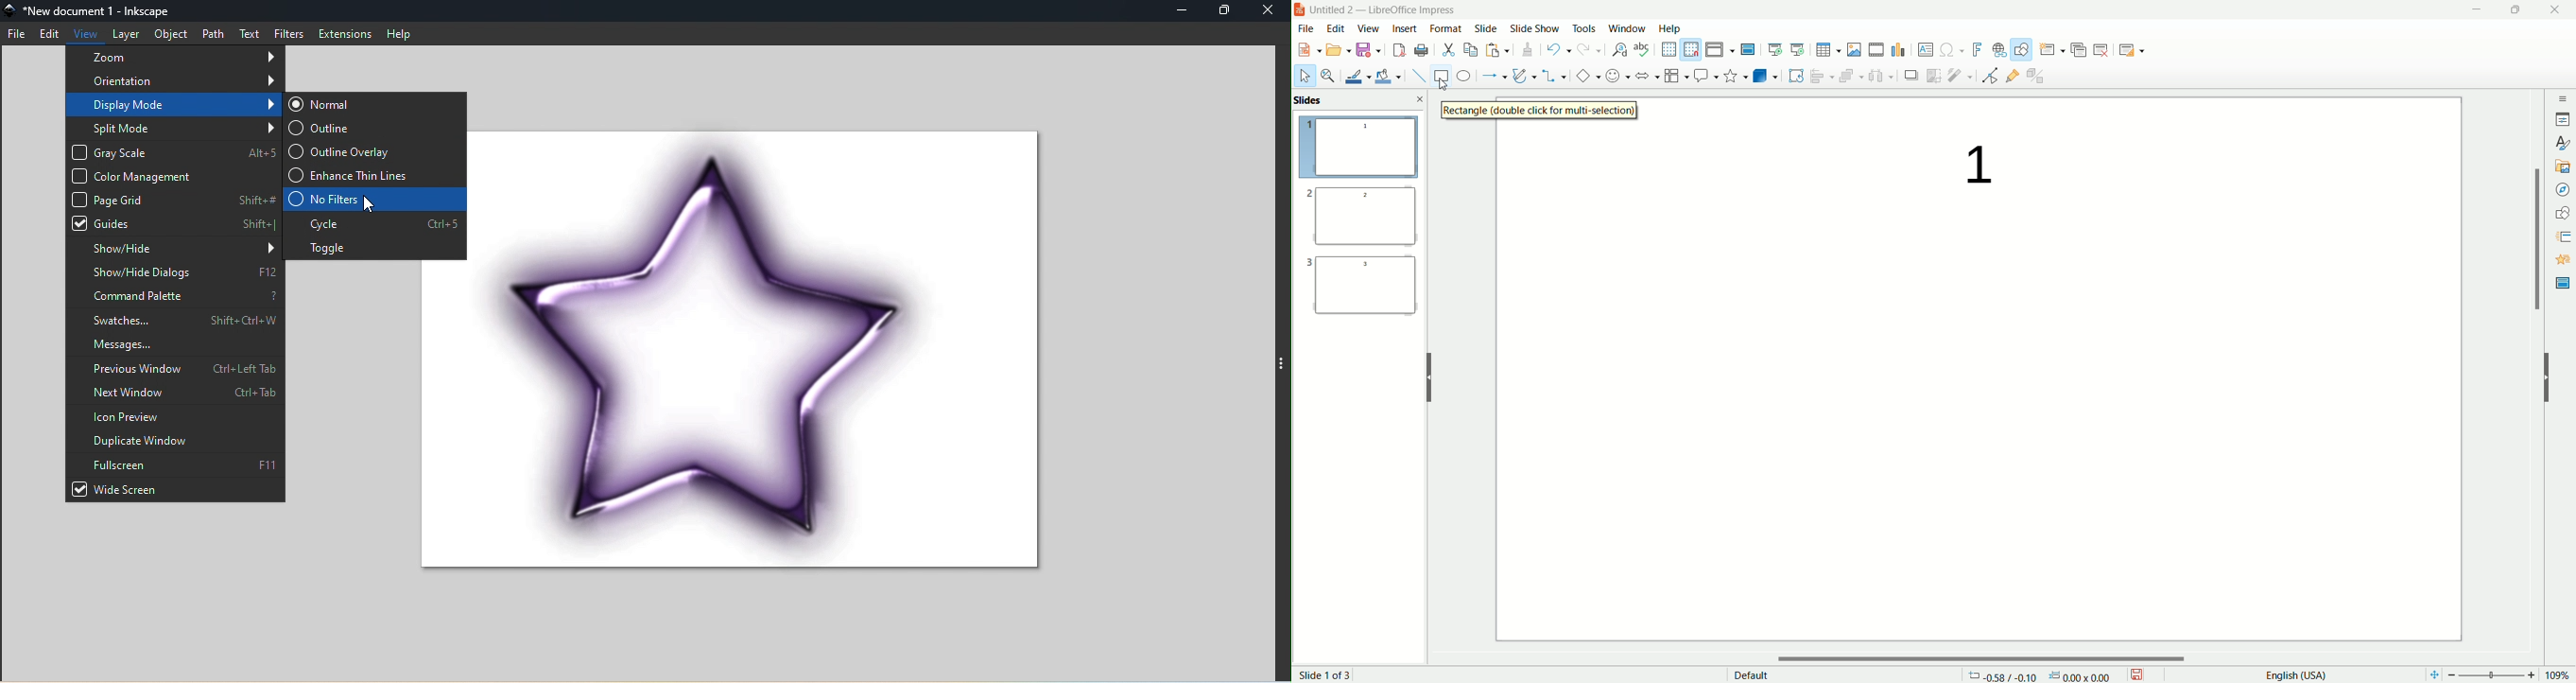 This screenshot has height=700, width=2576. What do you see at coordinates (173, 175) in the screenshot?
I see `Color management` at bounding box center [173, 175].